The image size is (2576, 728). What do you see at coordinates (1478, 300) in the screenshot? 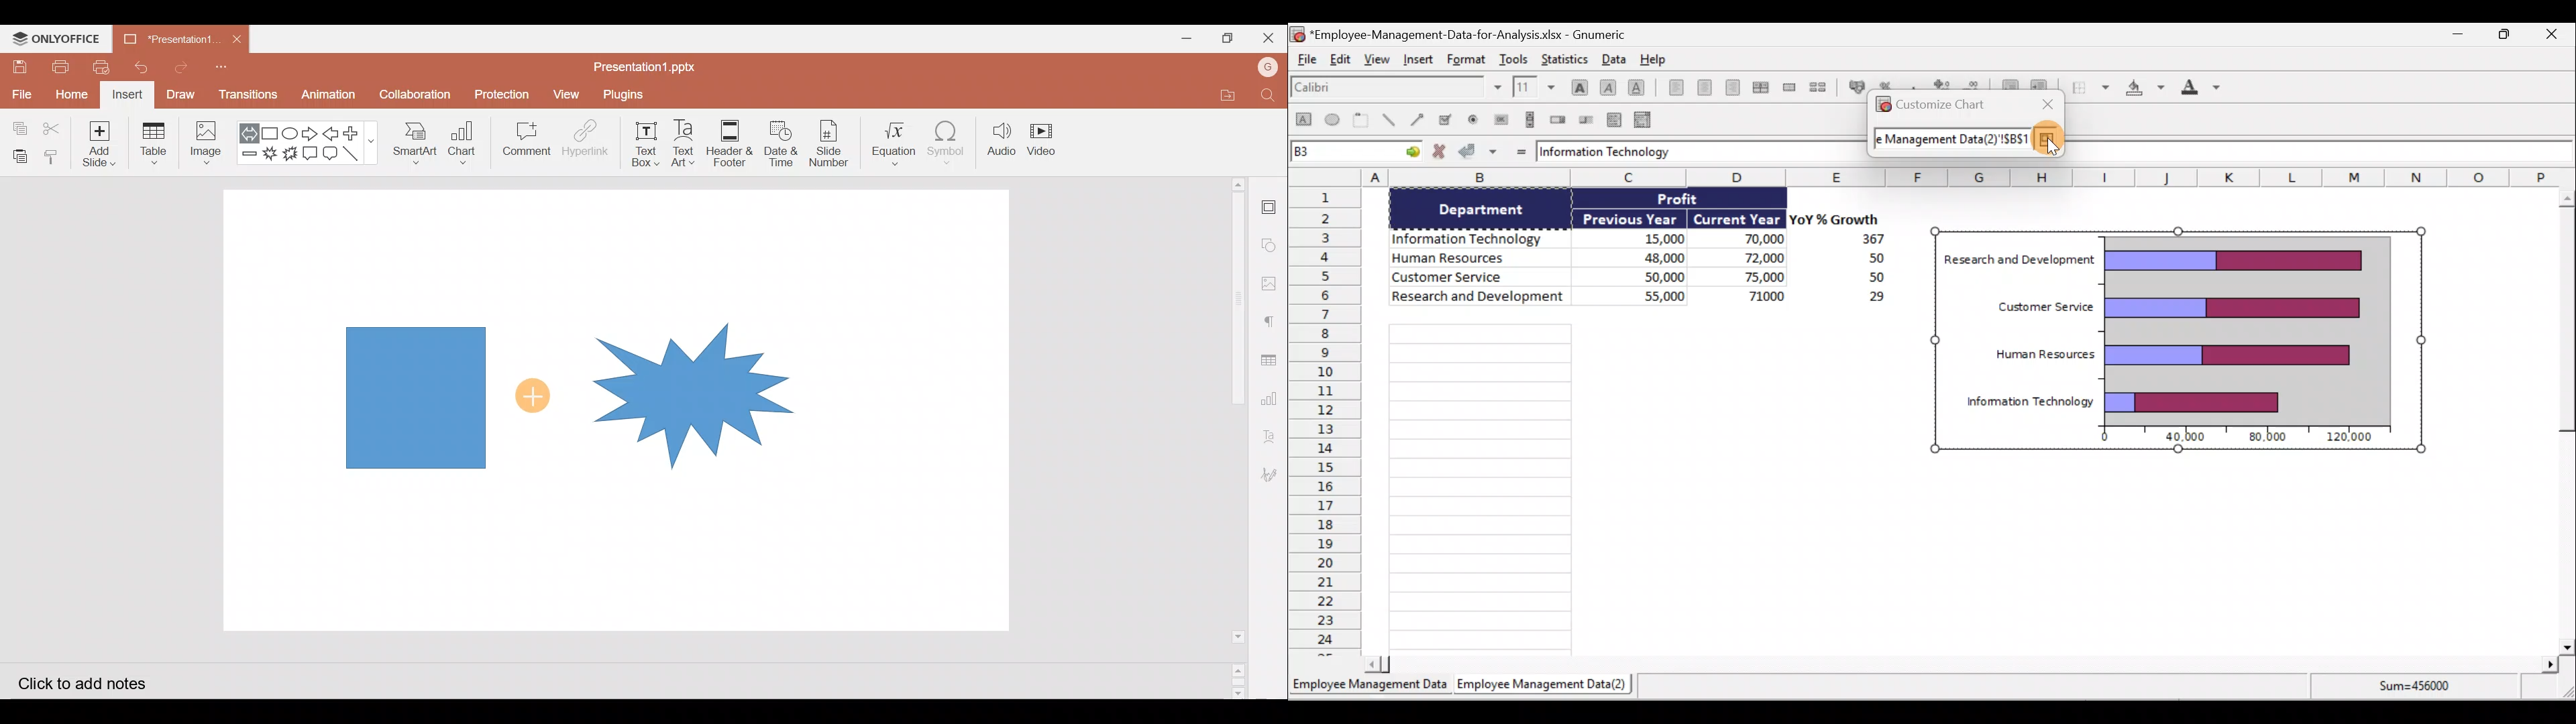
I see `Research and Development` at bounding box center [1478, 300].